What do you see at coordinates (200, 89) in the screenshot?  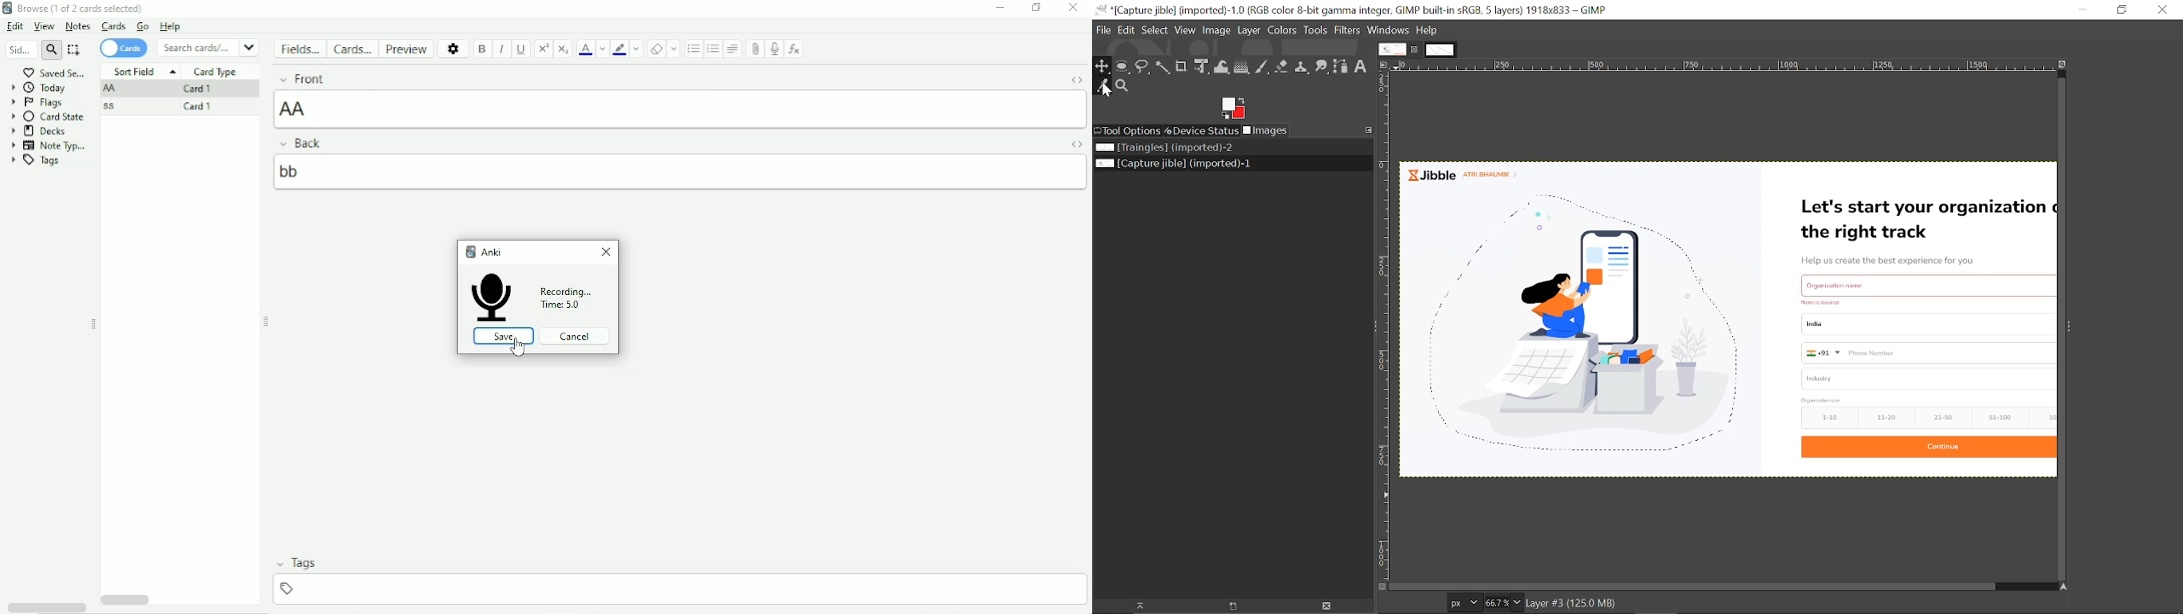 I see `Card 1` at bounding box center [200, 89].